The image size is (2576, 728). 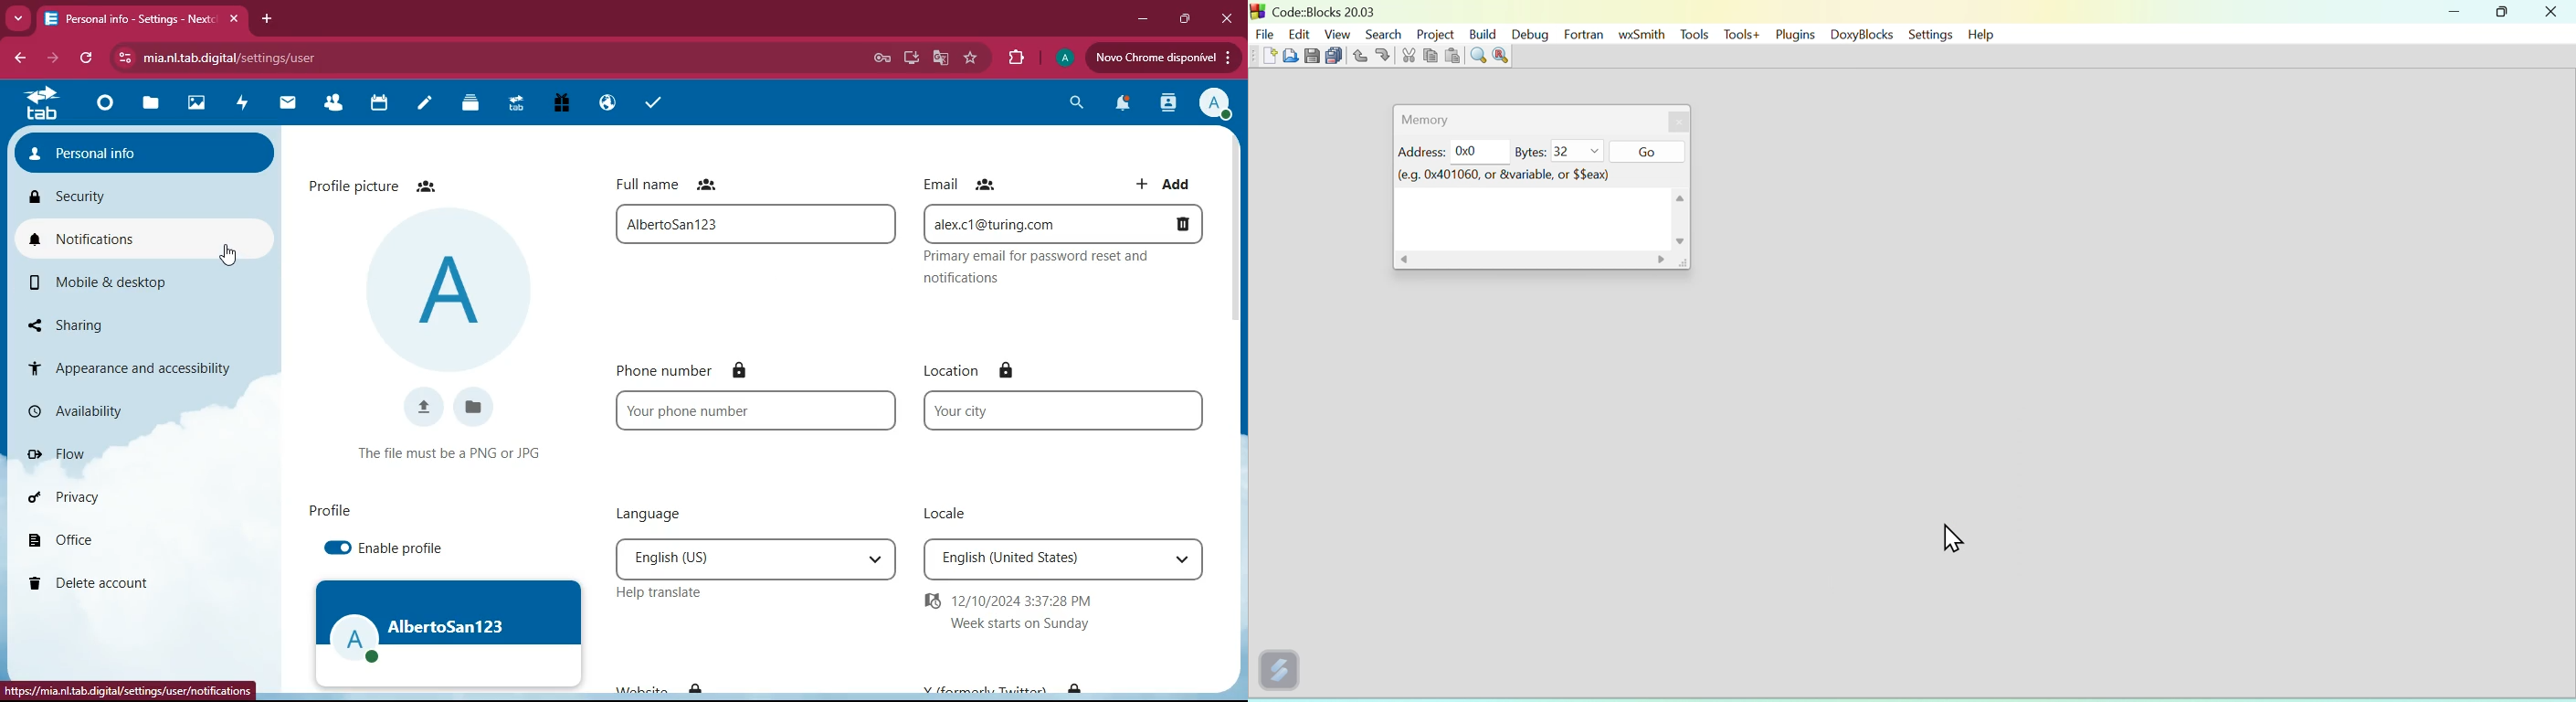 What do you see at coordinates (1792, 33) in the screenshot?
I see `Plugins` at bounding box center [1792, 33].